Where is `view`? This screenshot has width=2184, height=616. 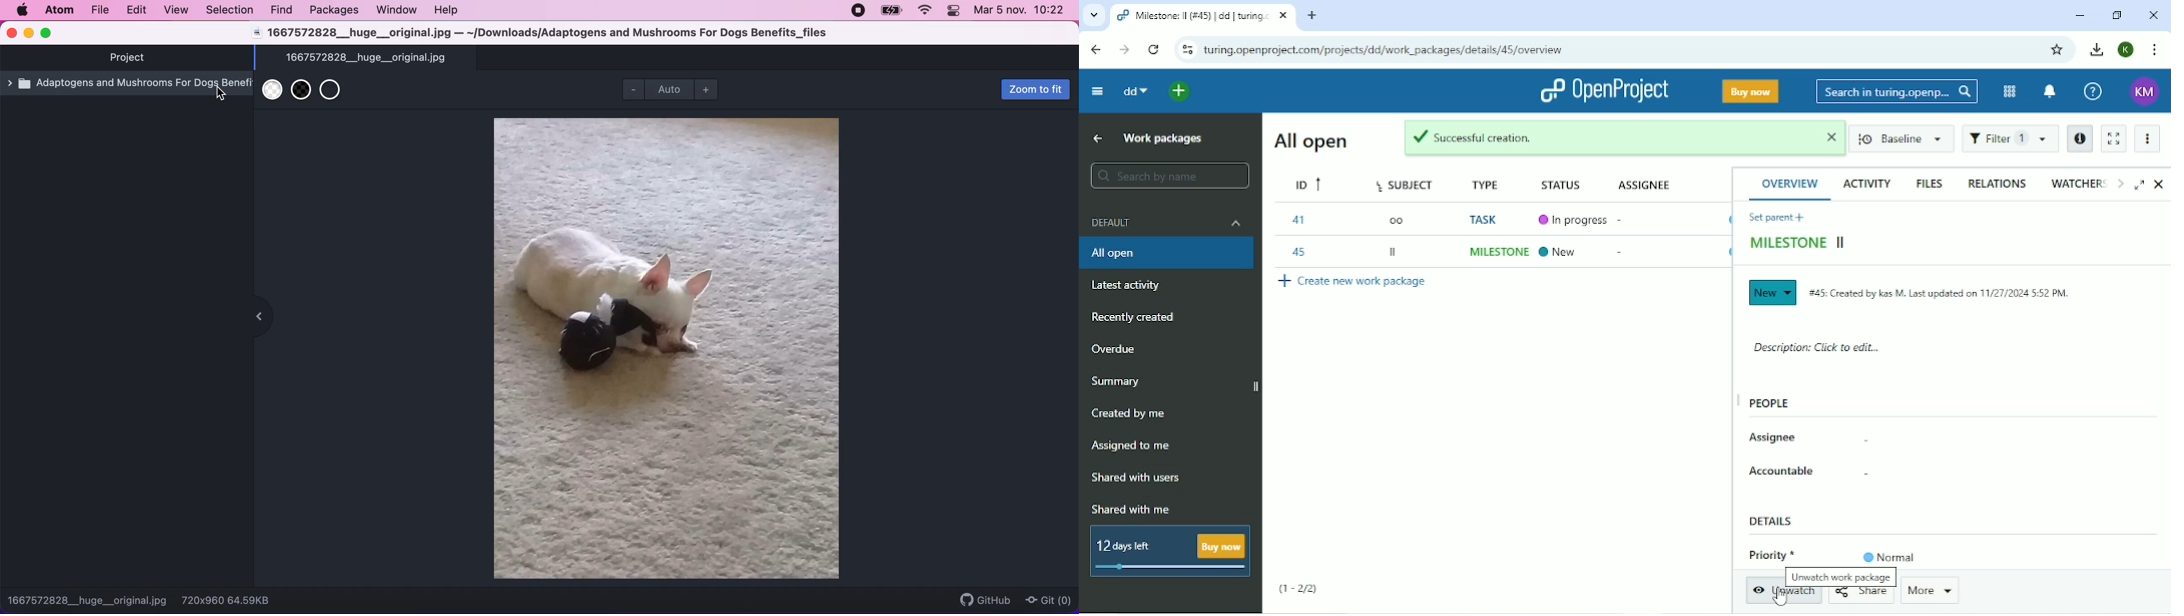
view is located at coordinates (175, 11).